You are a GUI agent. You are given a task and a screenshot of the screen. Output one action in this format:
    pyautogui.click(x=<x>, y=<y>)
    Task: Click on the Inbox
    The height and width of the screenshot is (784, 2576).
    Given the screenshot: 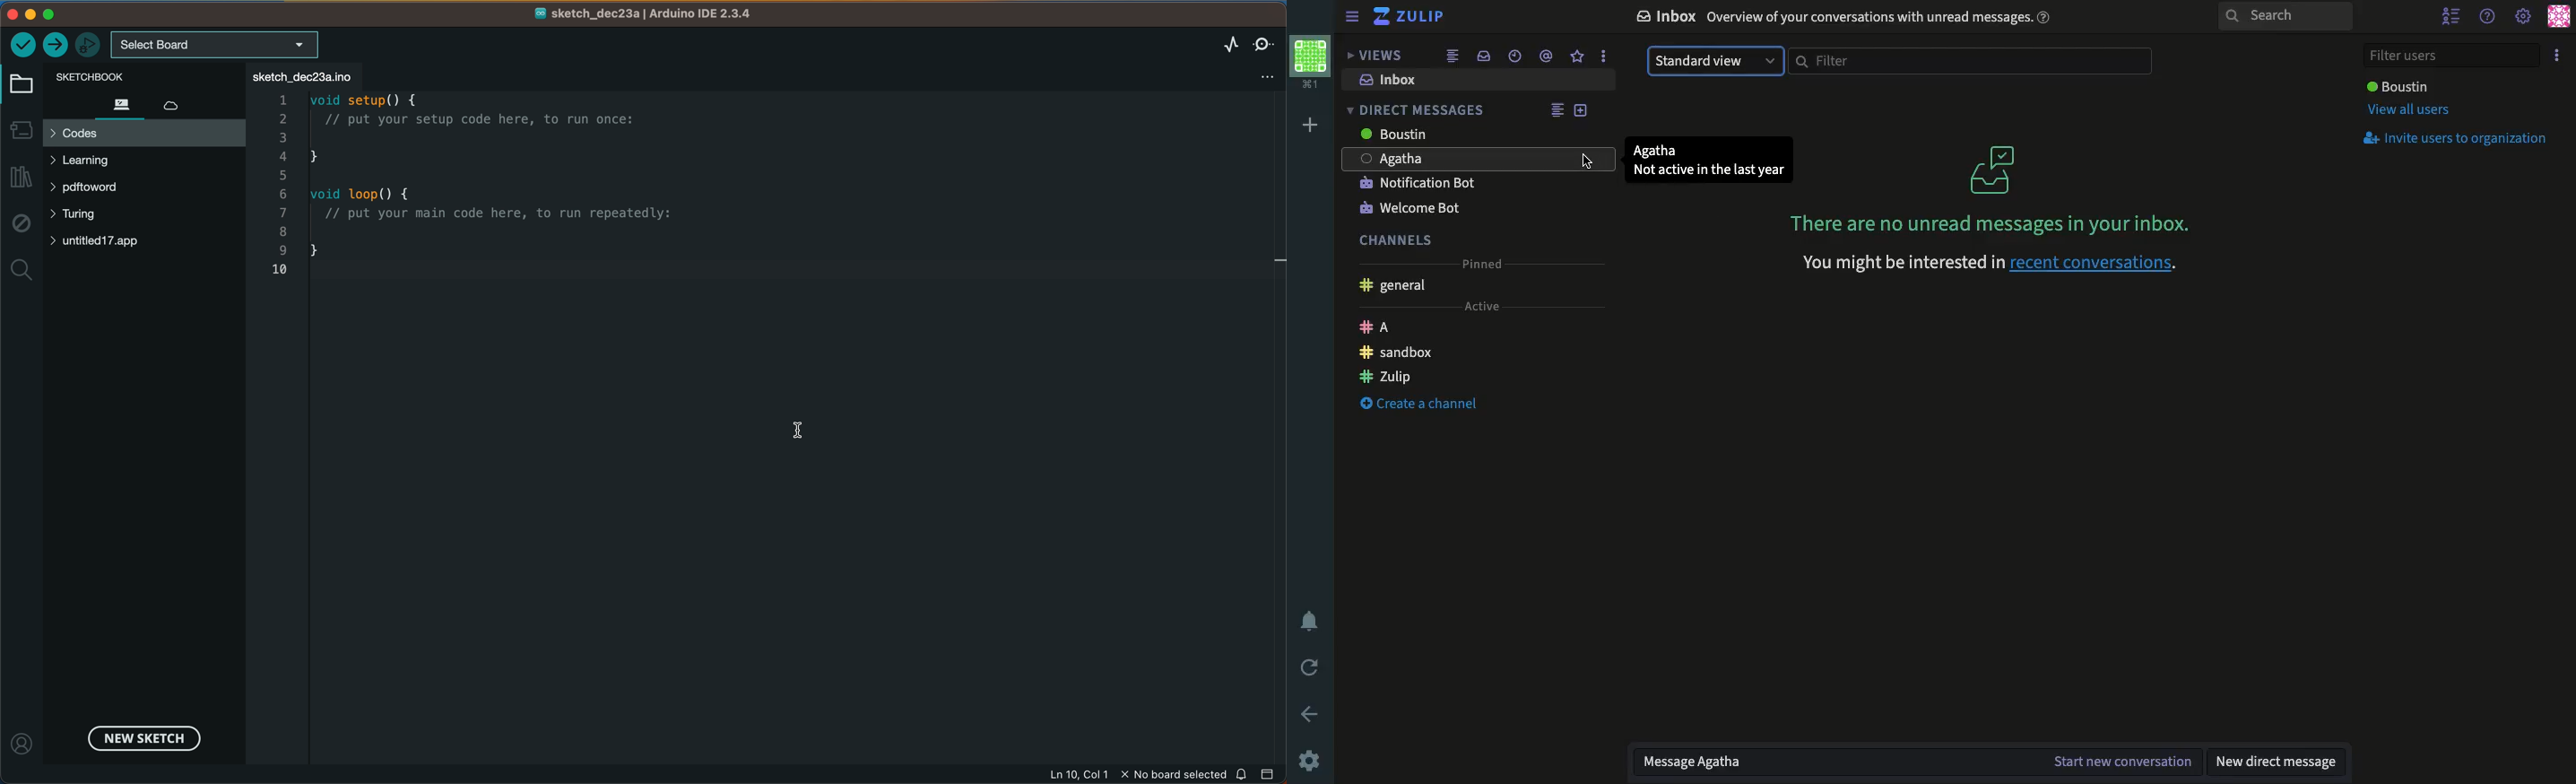 What is the action you would take?
    pyautogui.click(x=1483, y=55)
    